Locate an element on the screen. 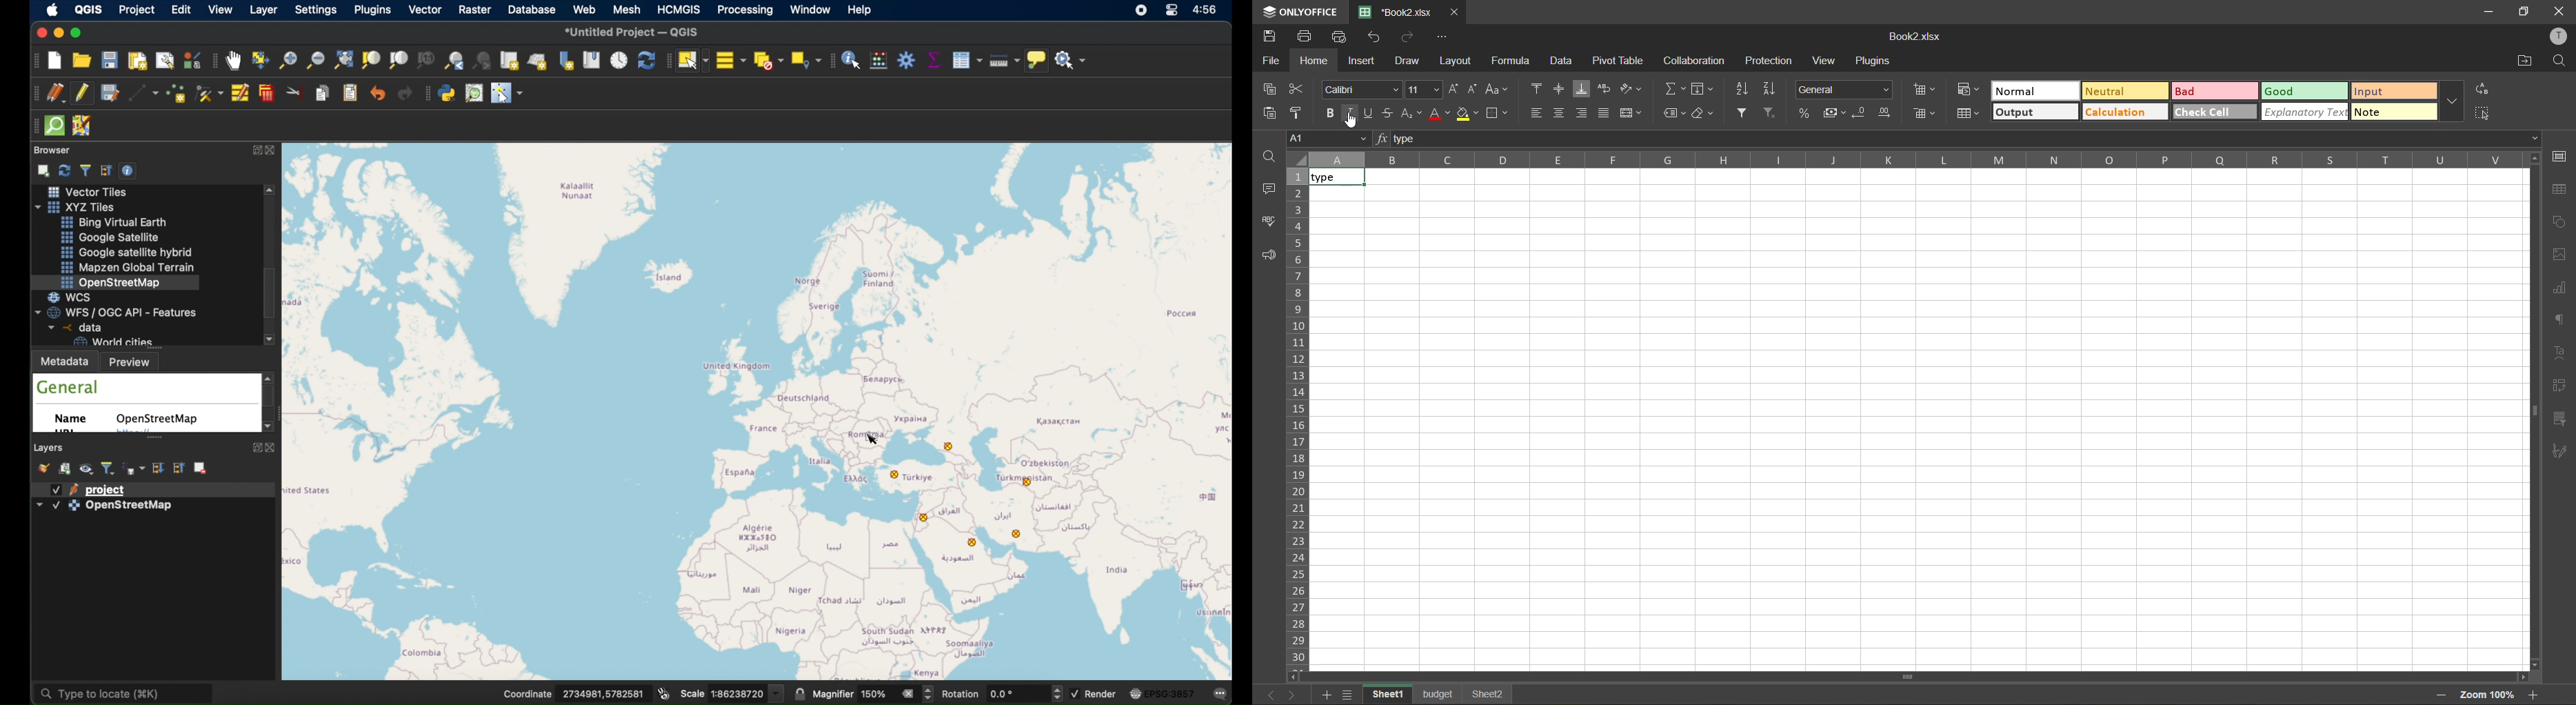 Image resolution: width=2576 pixels, height=728 pixels. cursor is located at coordinates (1355, 122).